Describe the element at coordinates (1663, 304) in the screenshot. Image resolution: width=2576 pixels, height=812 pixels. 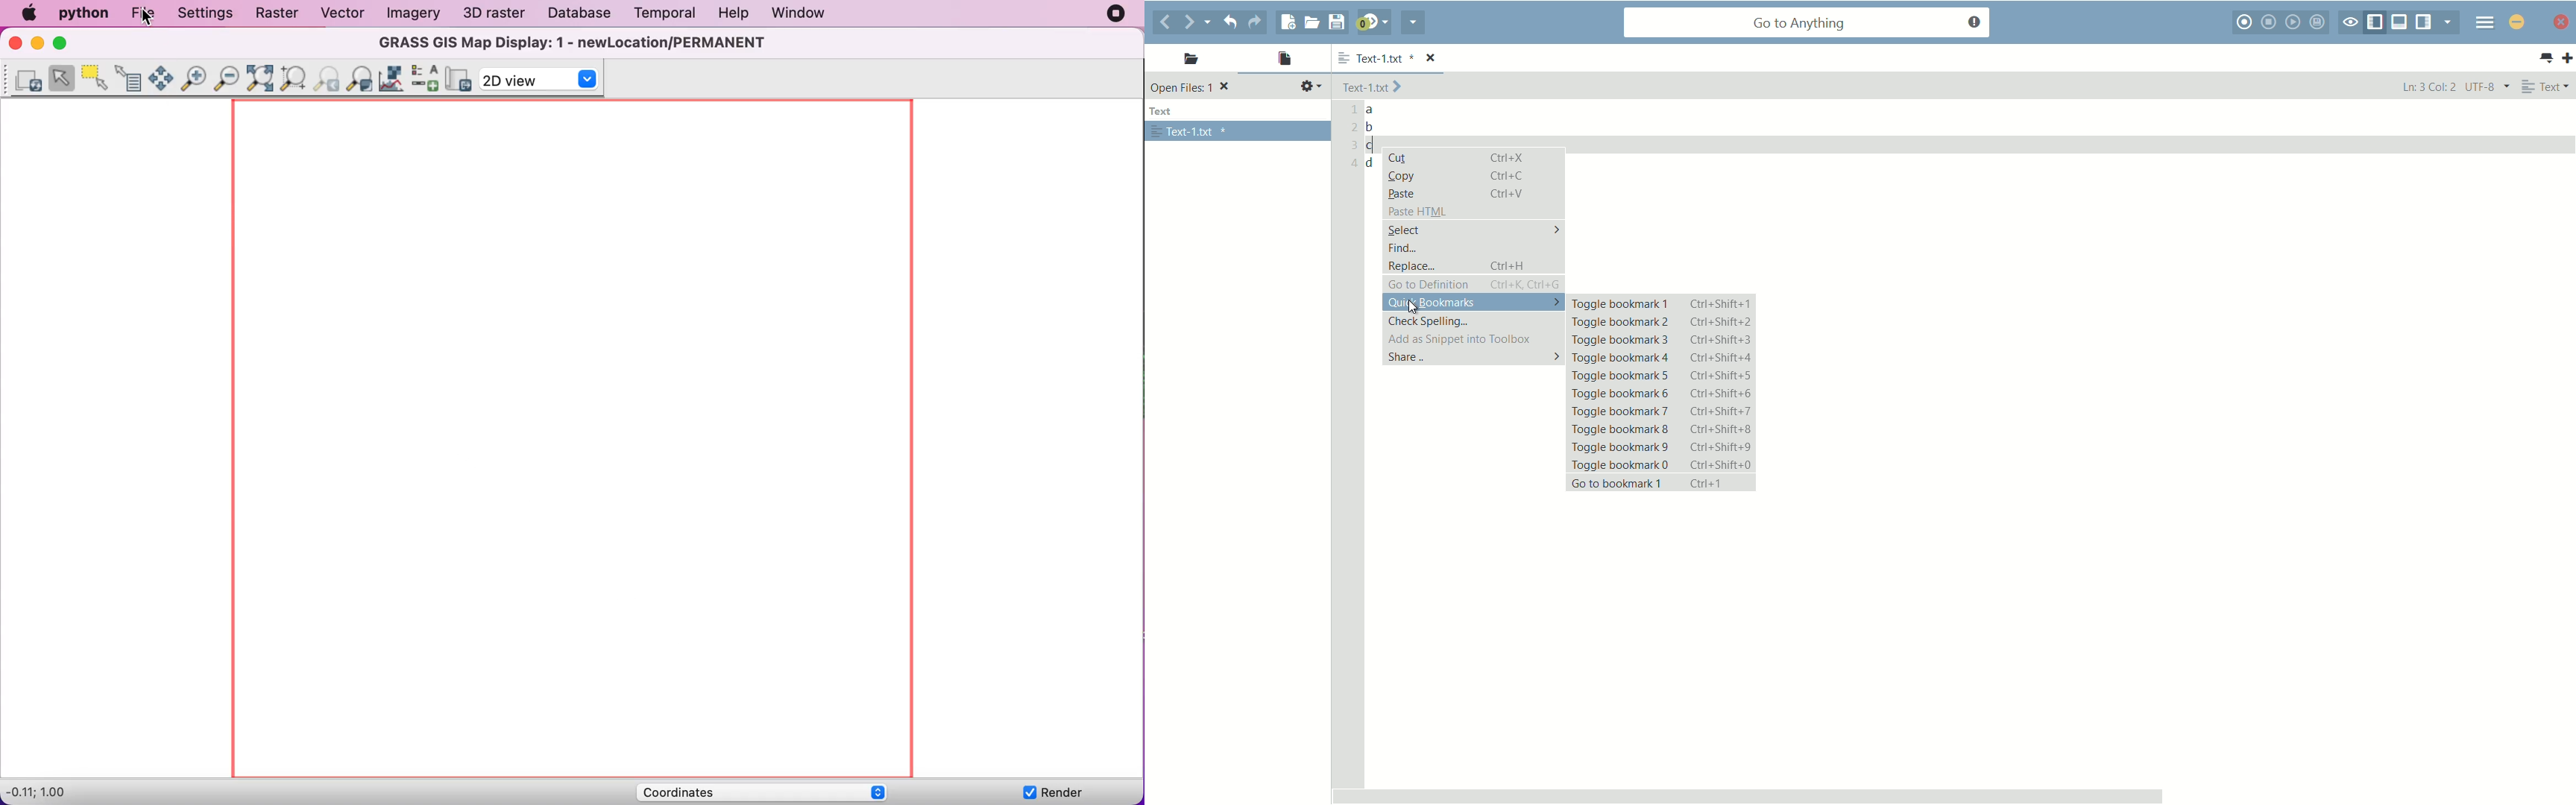
I see `toggle bookmark 1` at that location.